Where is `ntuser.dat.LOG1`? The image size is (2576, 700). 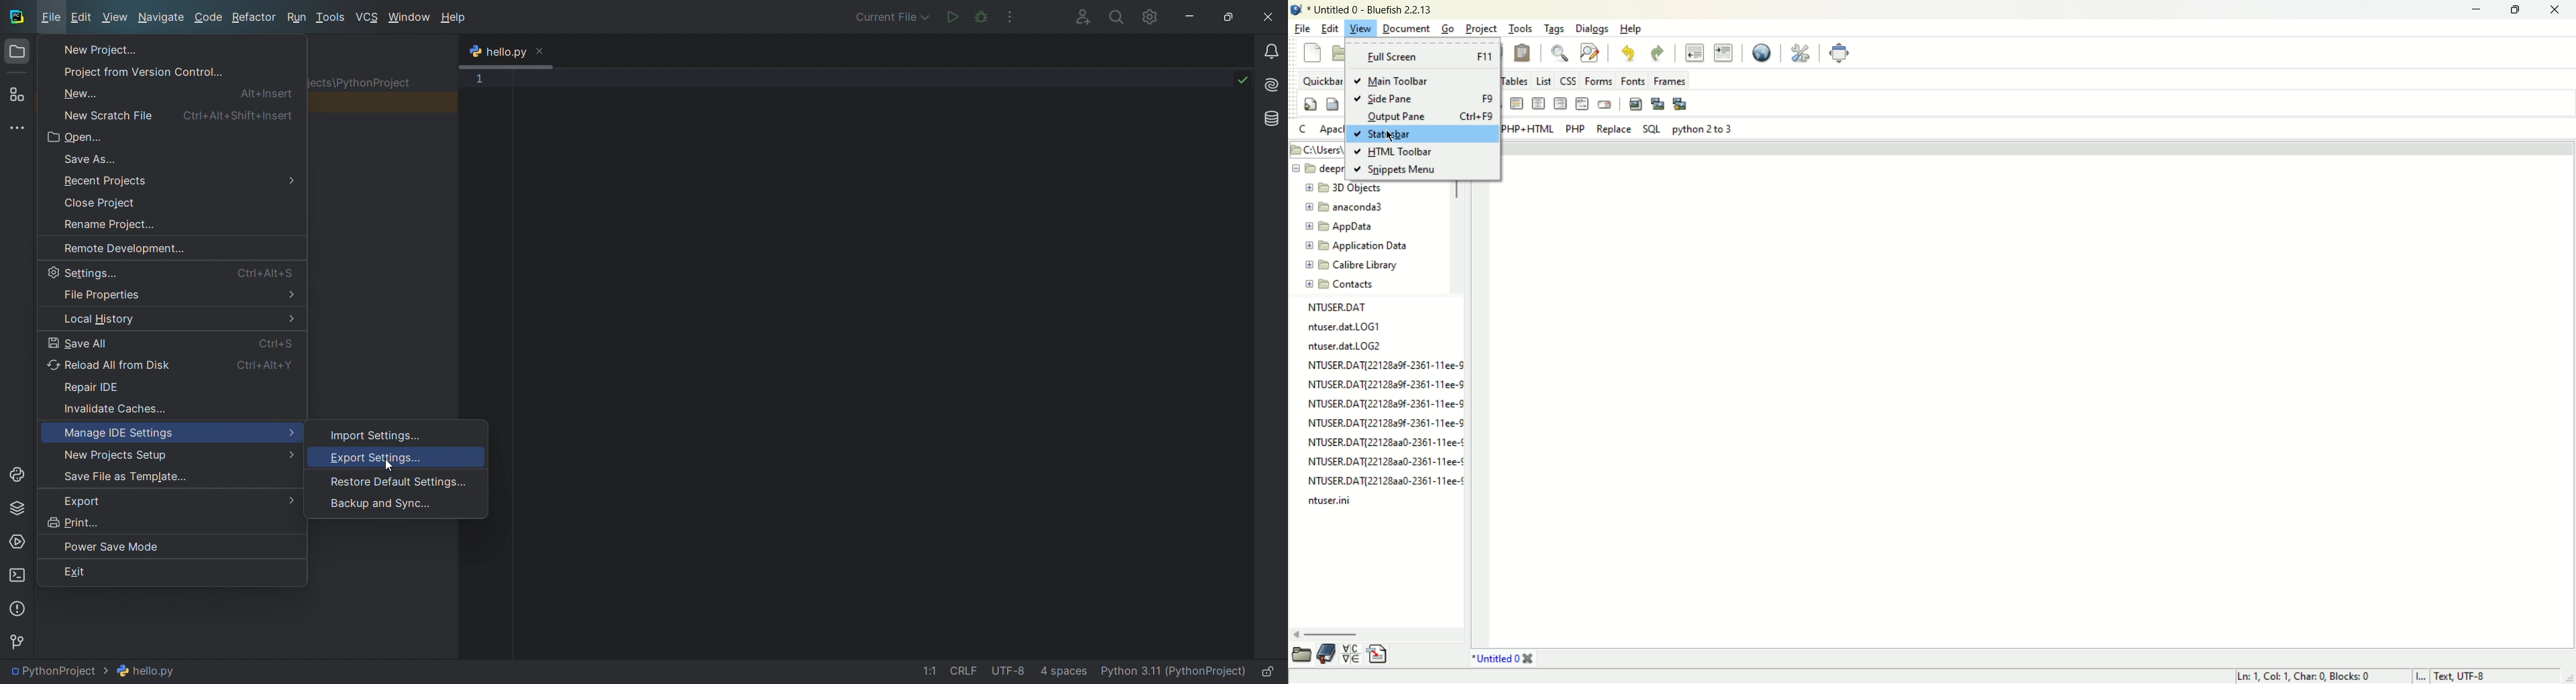 ntuser.dat.LOG1 is located at coordinates (1345, 329).